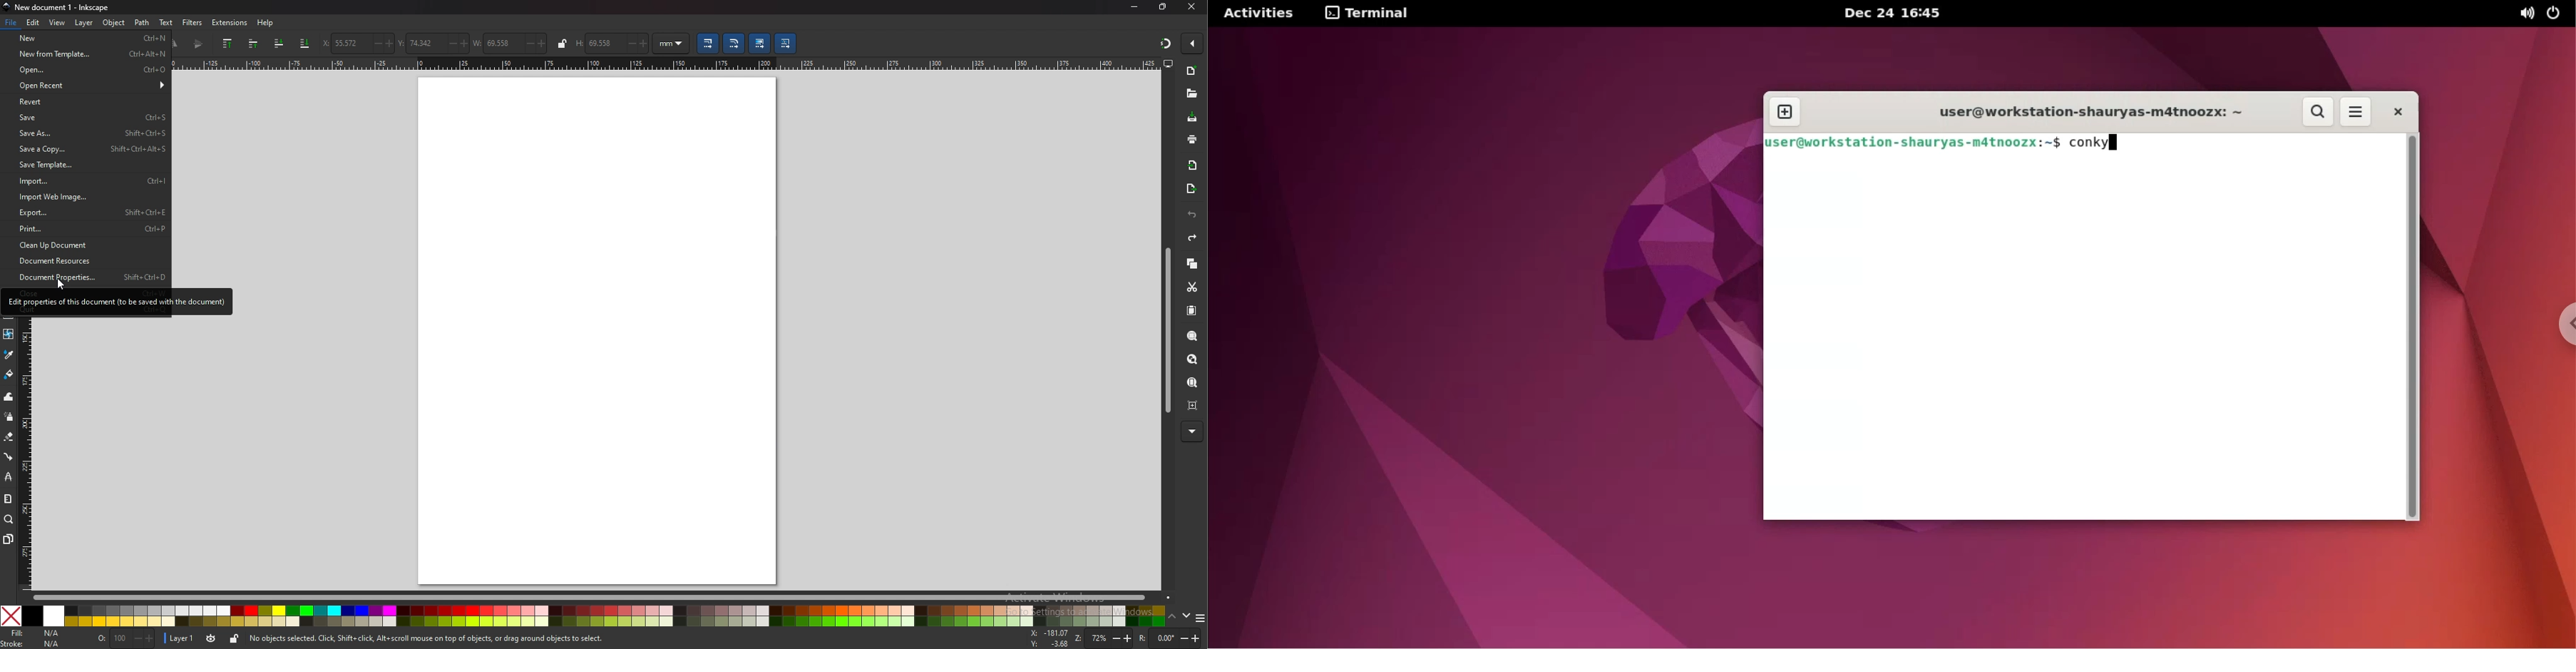  What do you see at coordinates (8, 538) in the screenshot?
I see `pages` at bounding box center [8, 538].